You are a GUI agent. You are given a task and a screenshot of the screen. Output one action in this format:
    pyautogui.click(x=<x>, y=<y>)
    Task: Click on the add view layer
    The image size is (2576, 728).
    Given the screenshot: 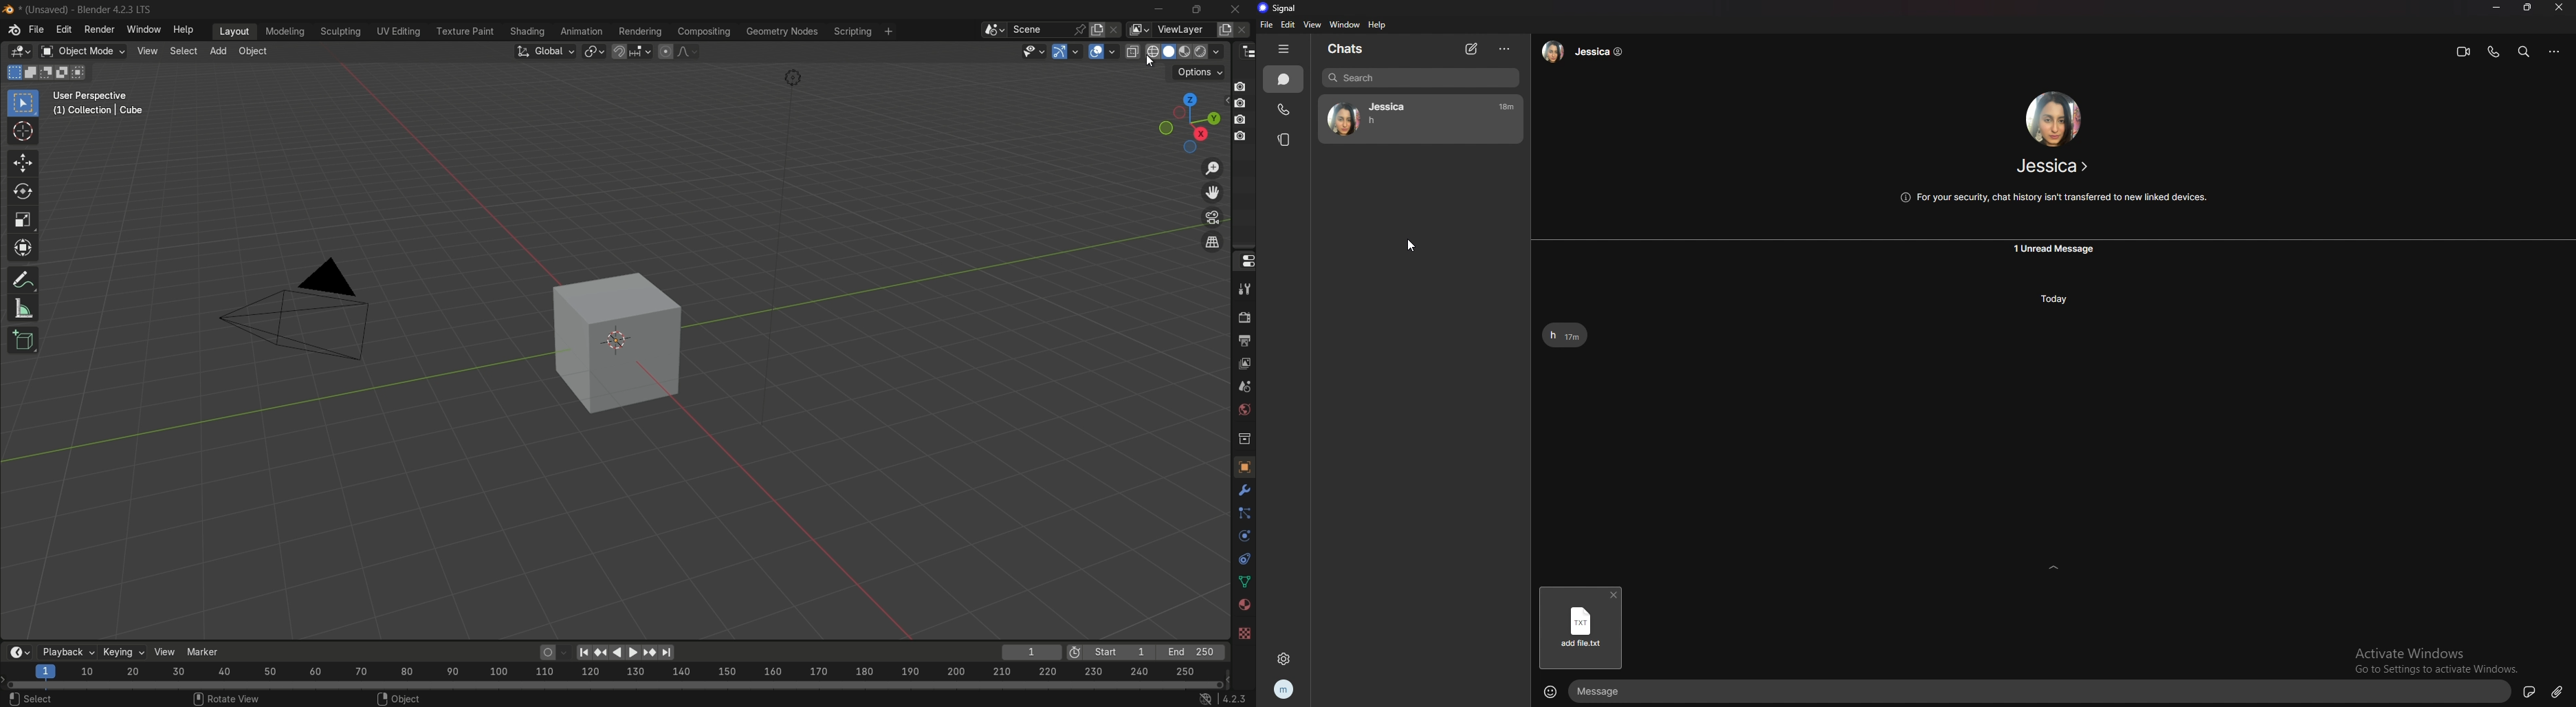 What is the action you would take?
    pyautogui.click(x=1226, y=29)
    